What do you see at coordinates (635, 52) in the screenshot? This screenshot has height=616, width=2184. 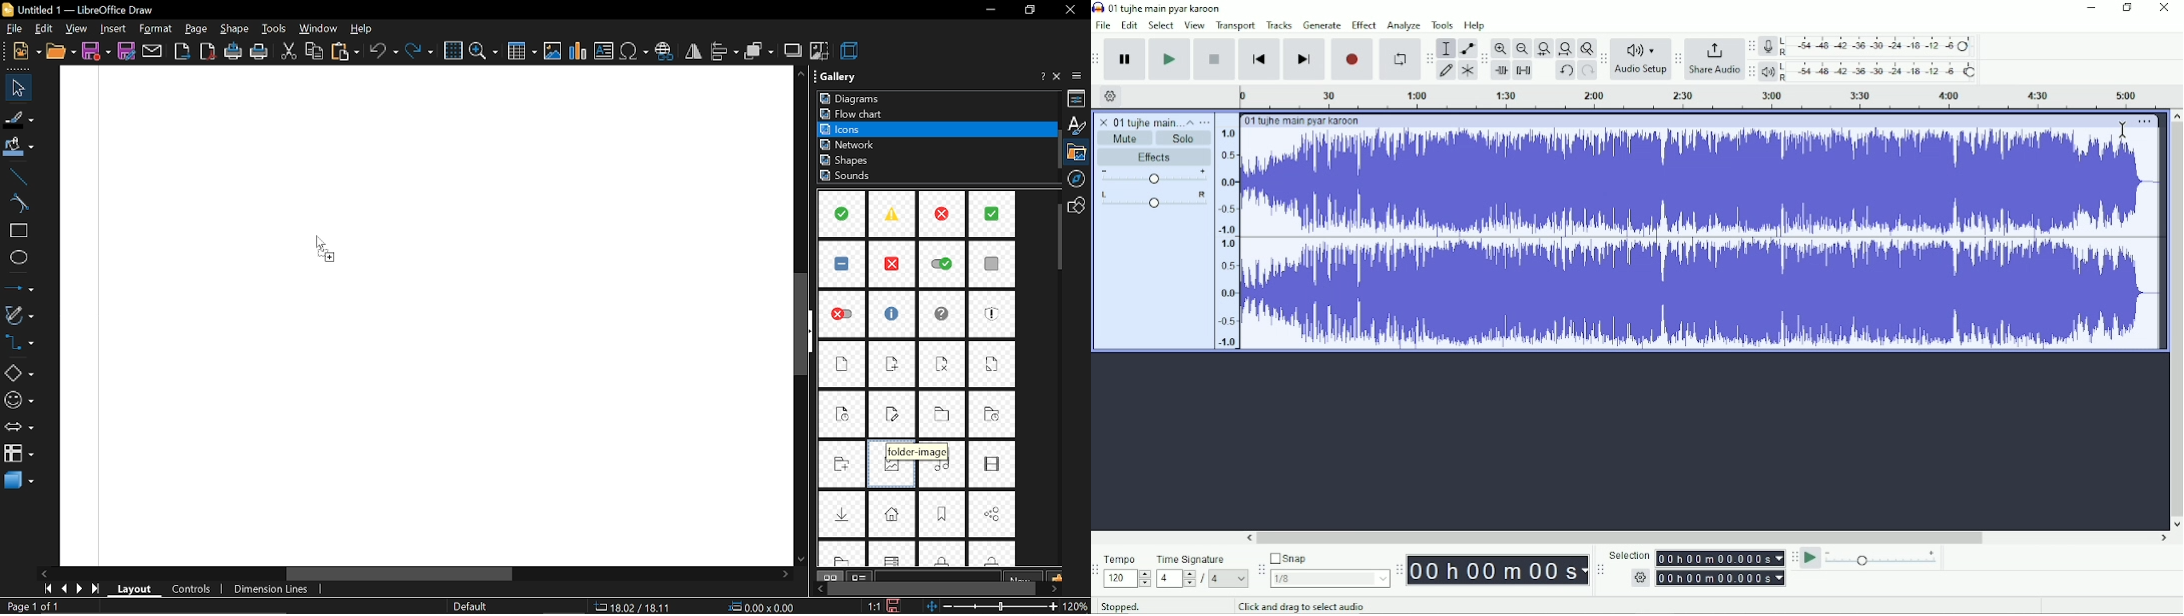 I see `insert symbol` at bounding box center [635, 52].